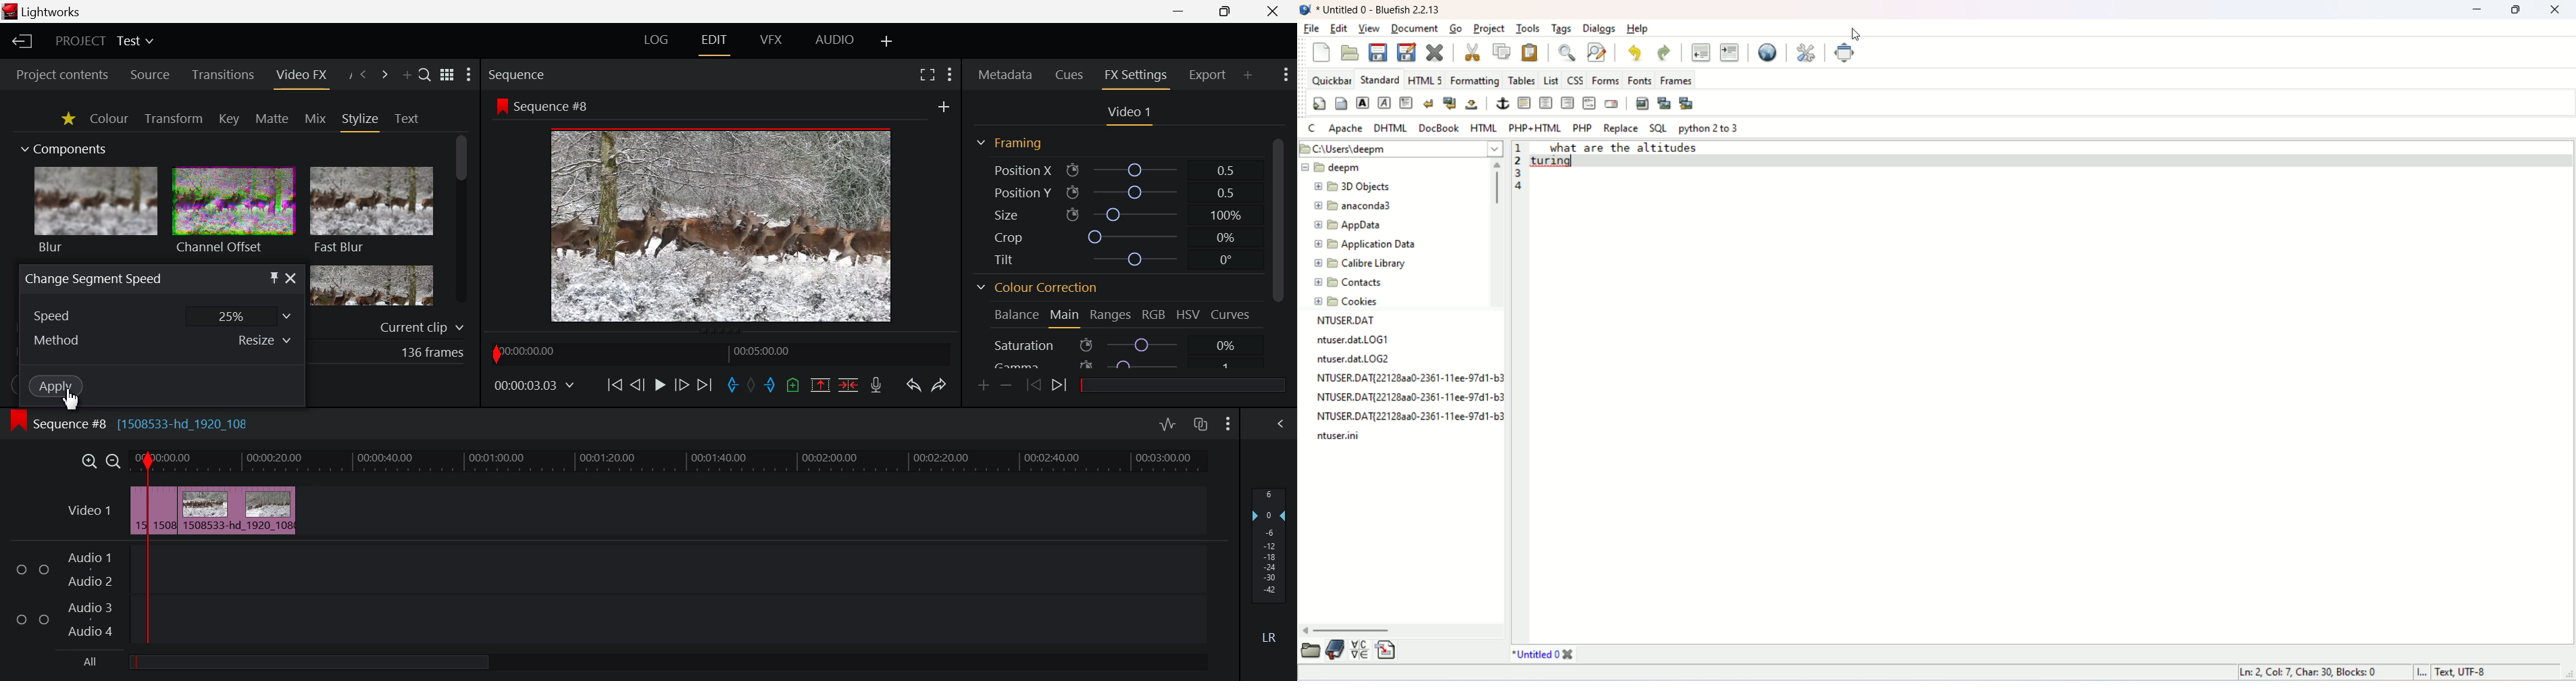 This screenshot has height=700, width=2576. I want to click on title, so click(1380, 11).